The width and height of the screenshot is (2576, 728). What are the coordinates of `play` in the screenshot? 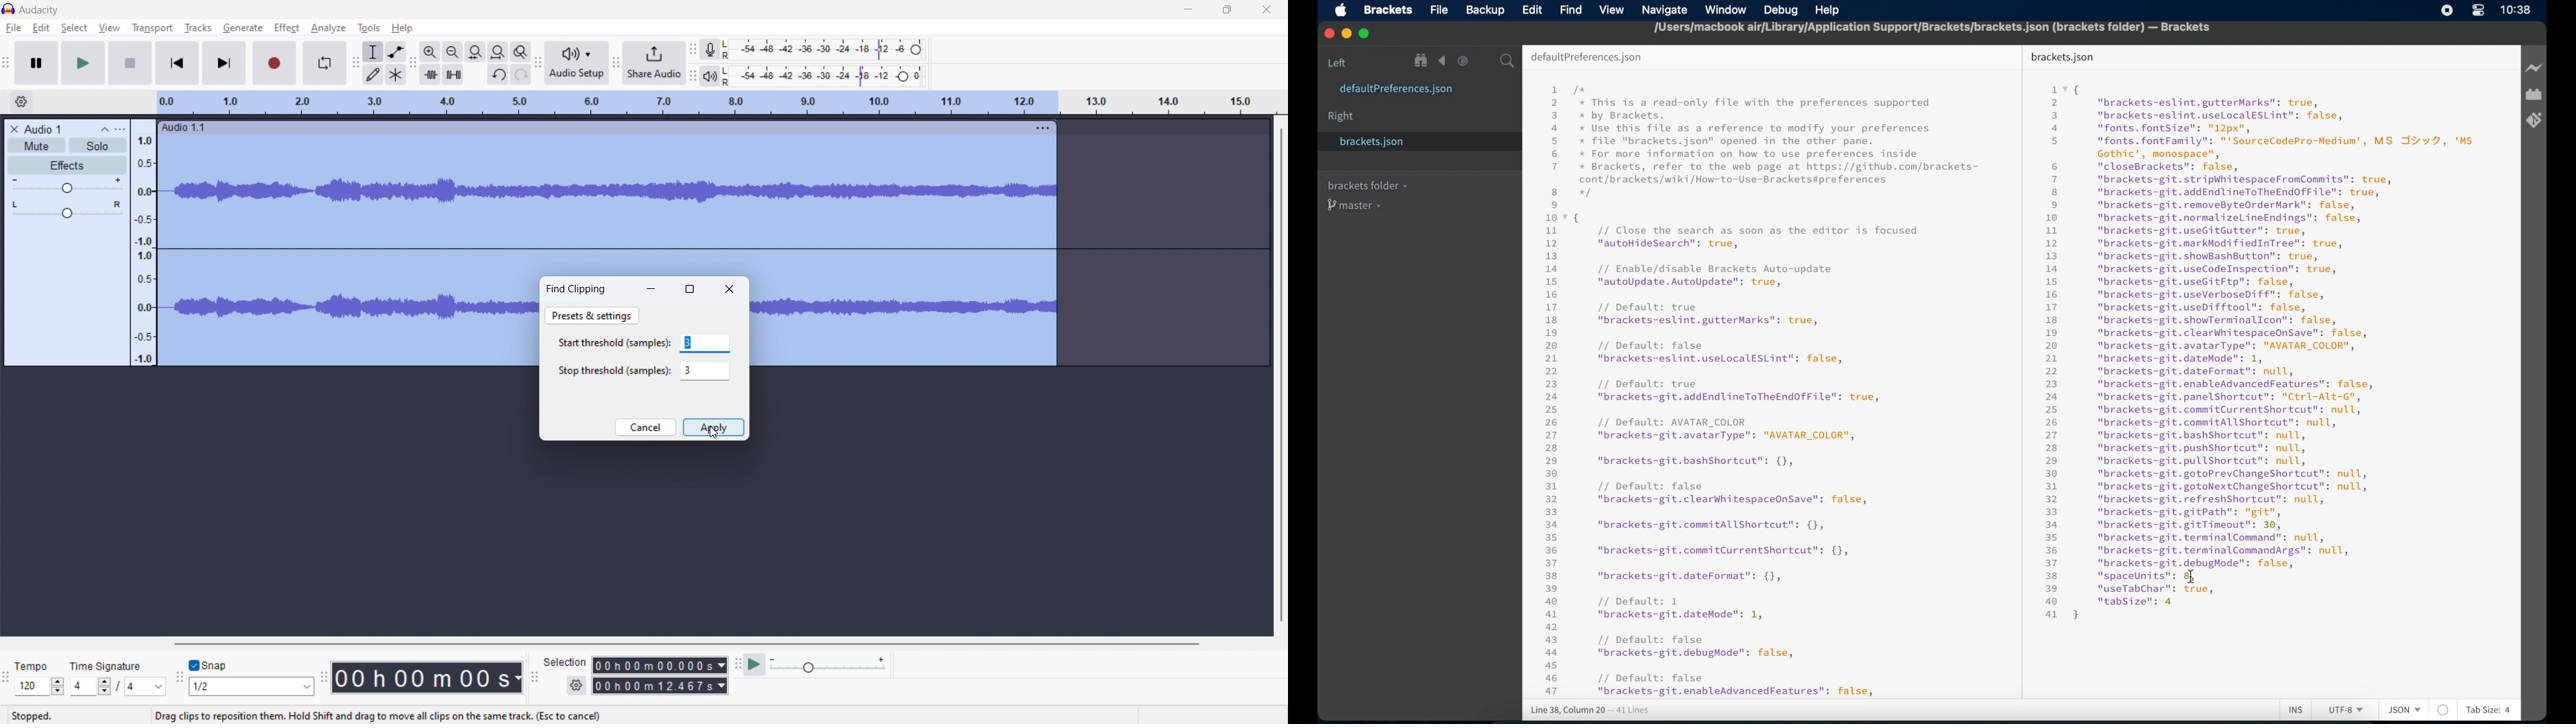 It's located at (83, 63).